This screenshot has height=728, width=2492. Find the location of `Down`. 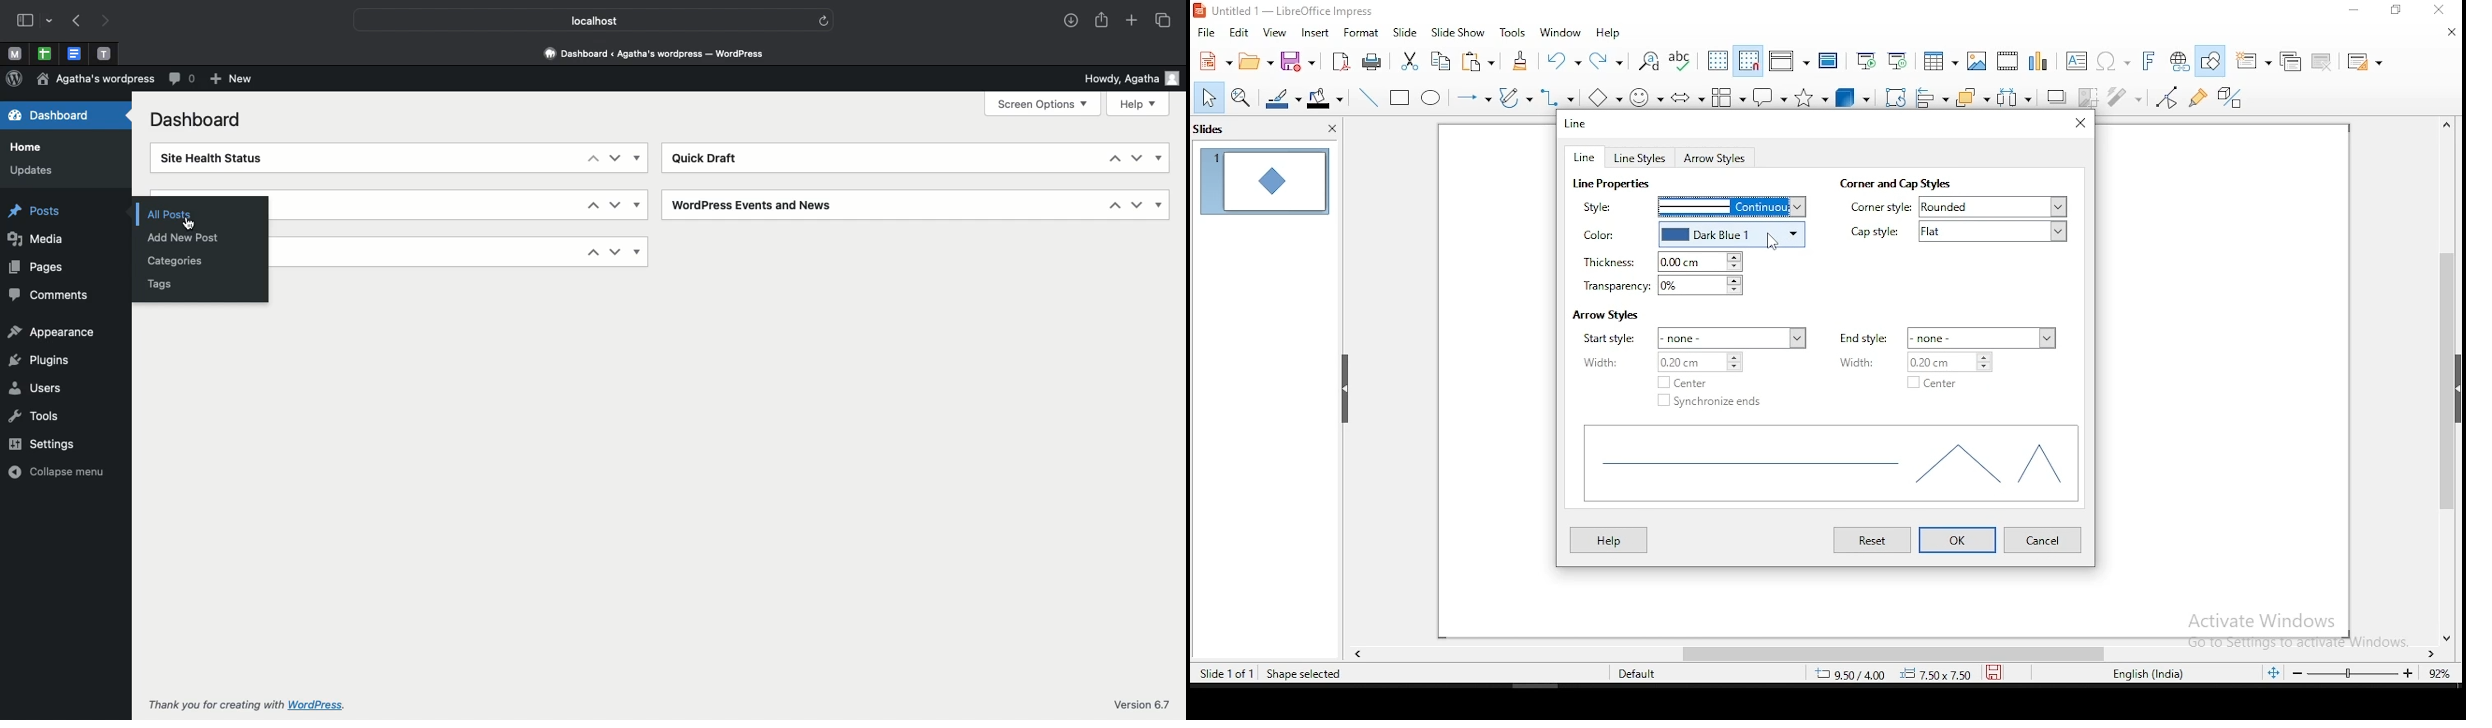

Down is located at coordinates (616, 205).